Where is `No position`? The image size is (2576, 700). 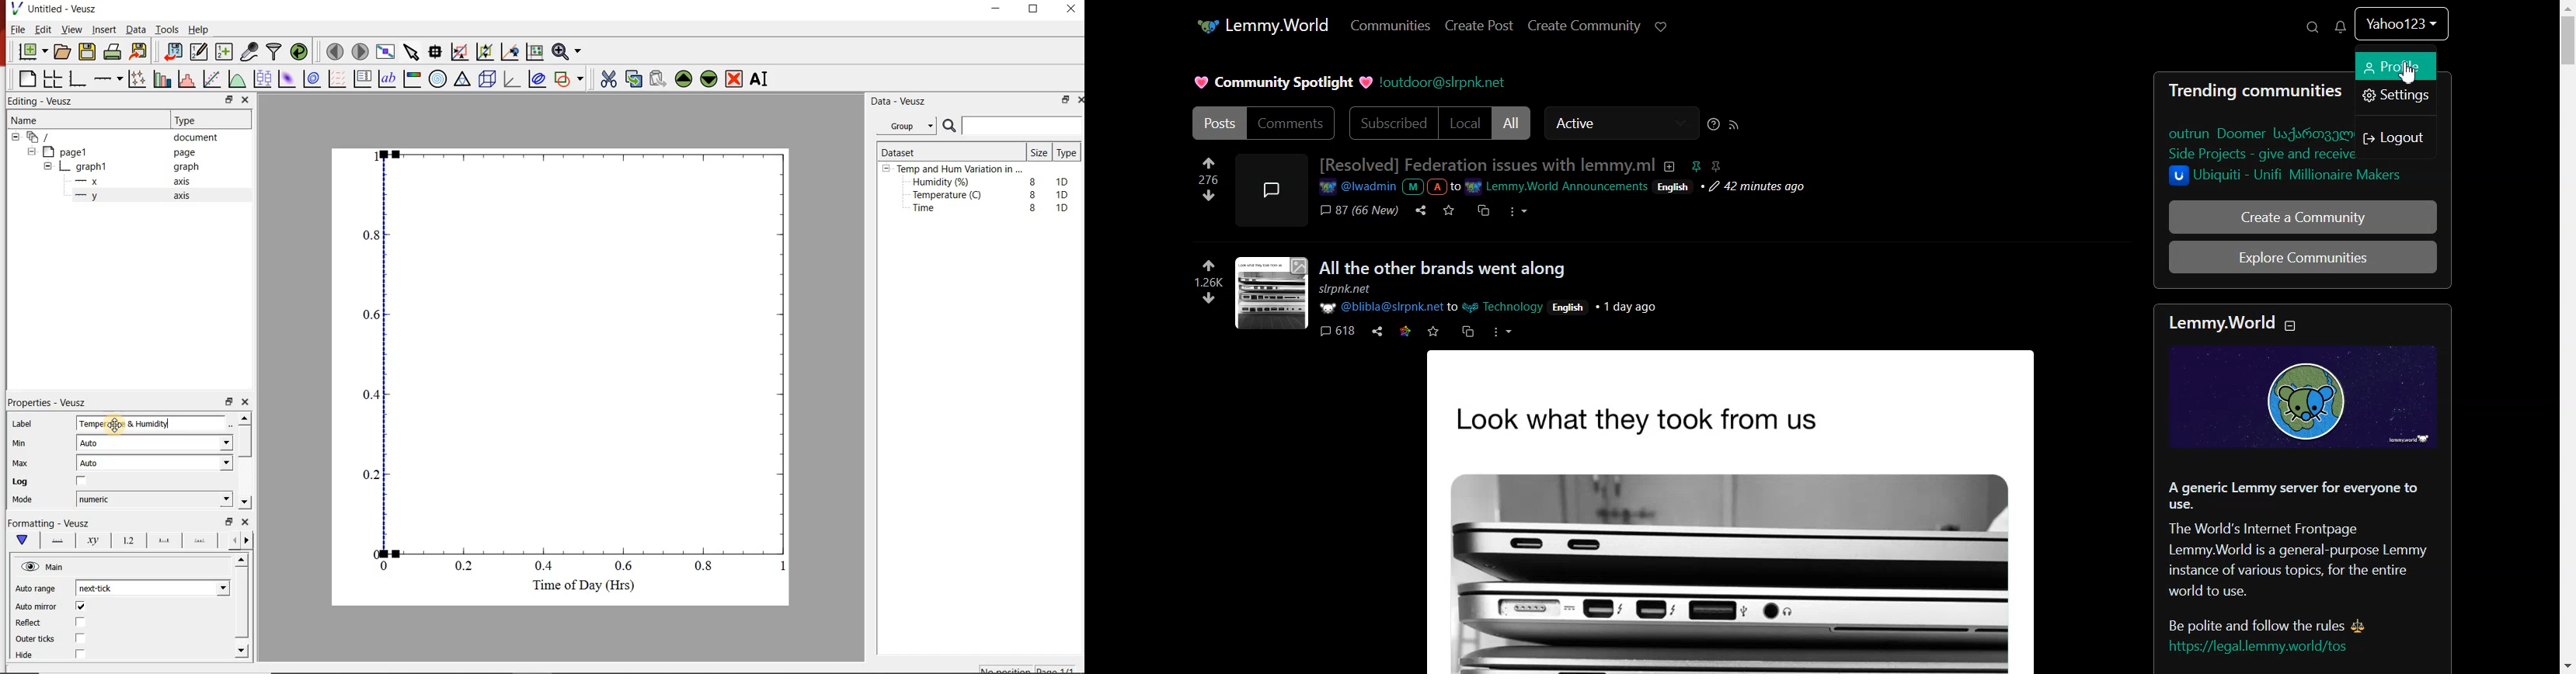 No position is located at coordinates (1006, 669).